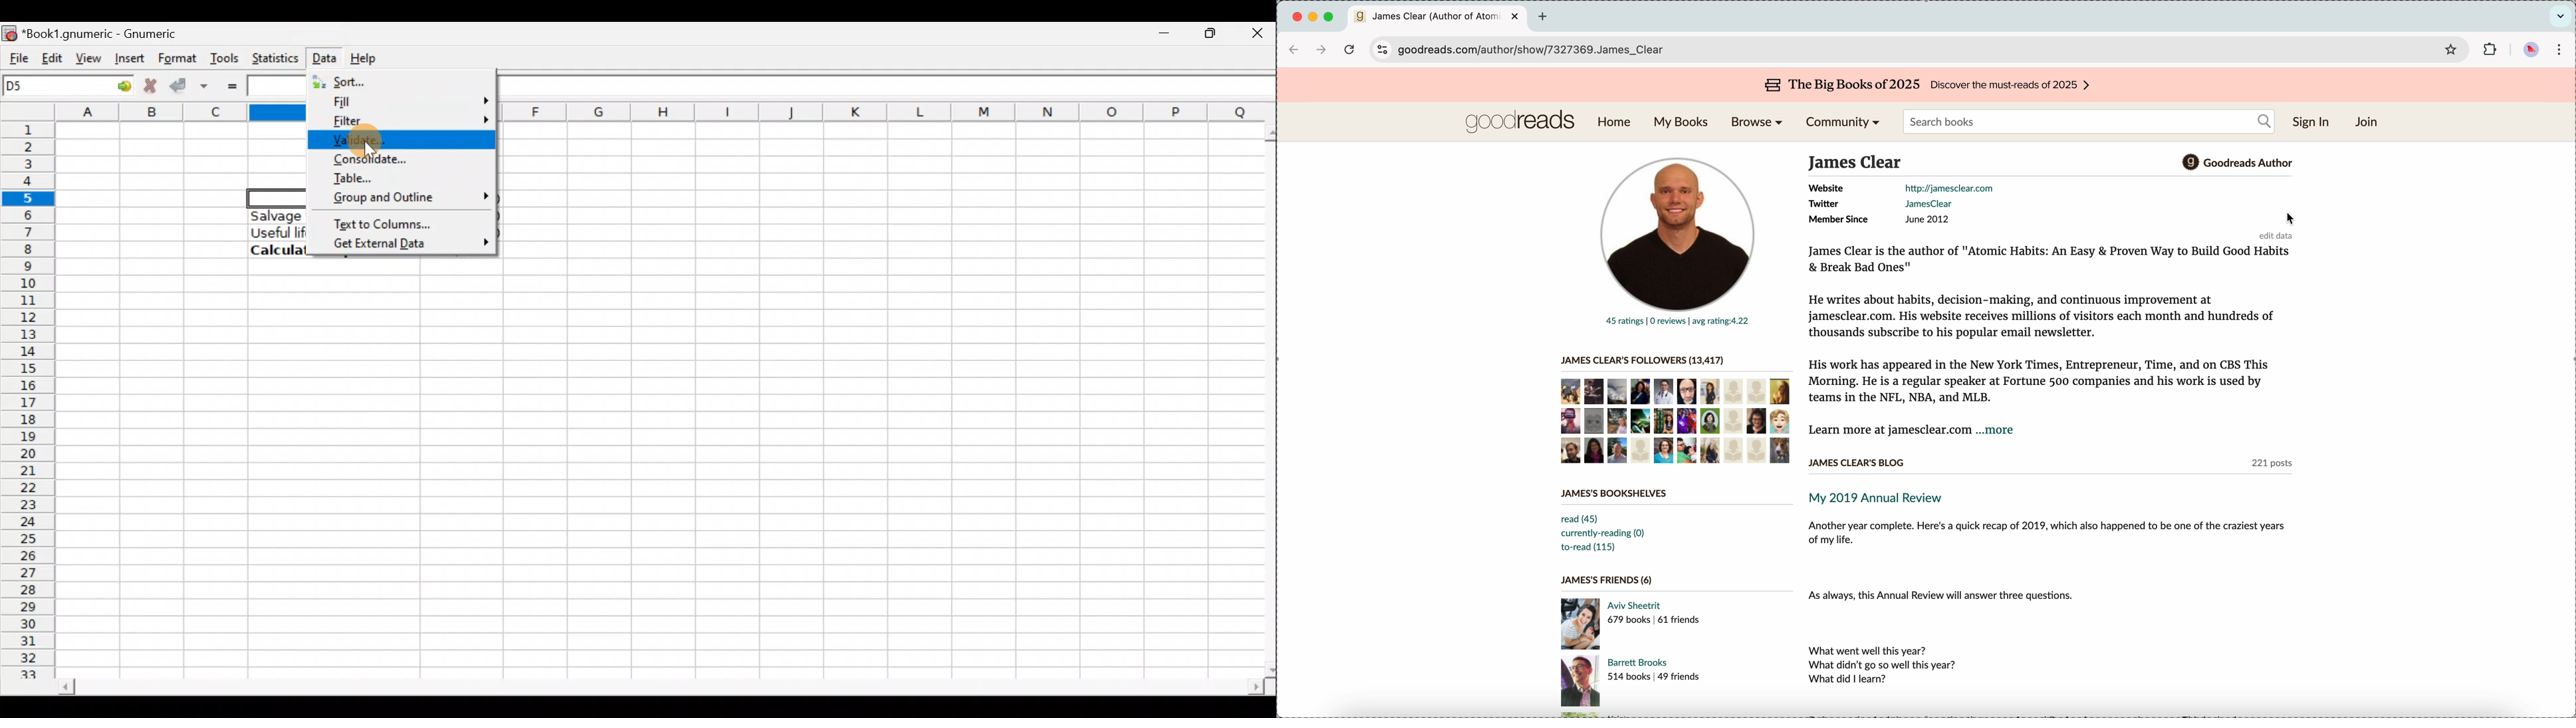 The height and width of the screenshot is (728, 2576). I want to click on Format, so click(176, 59).